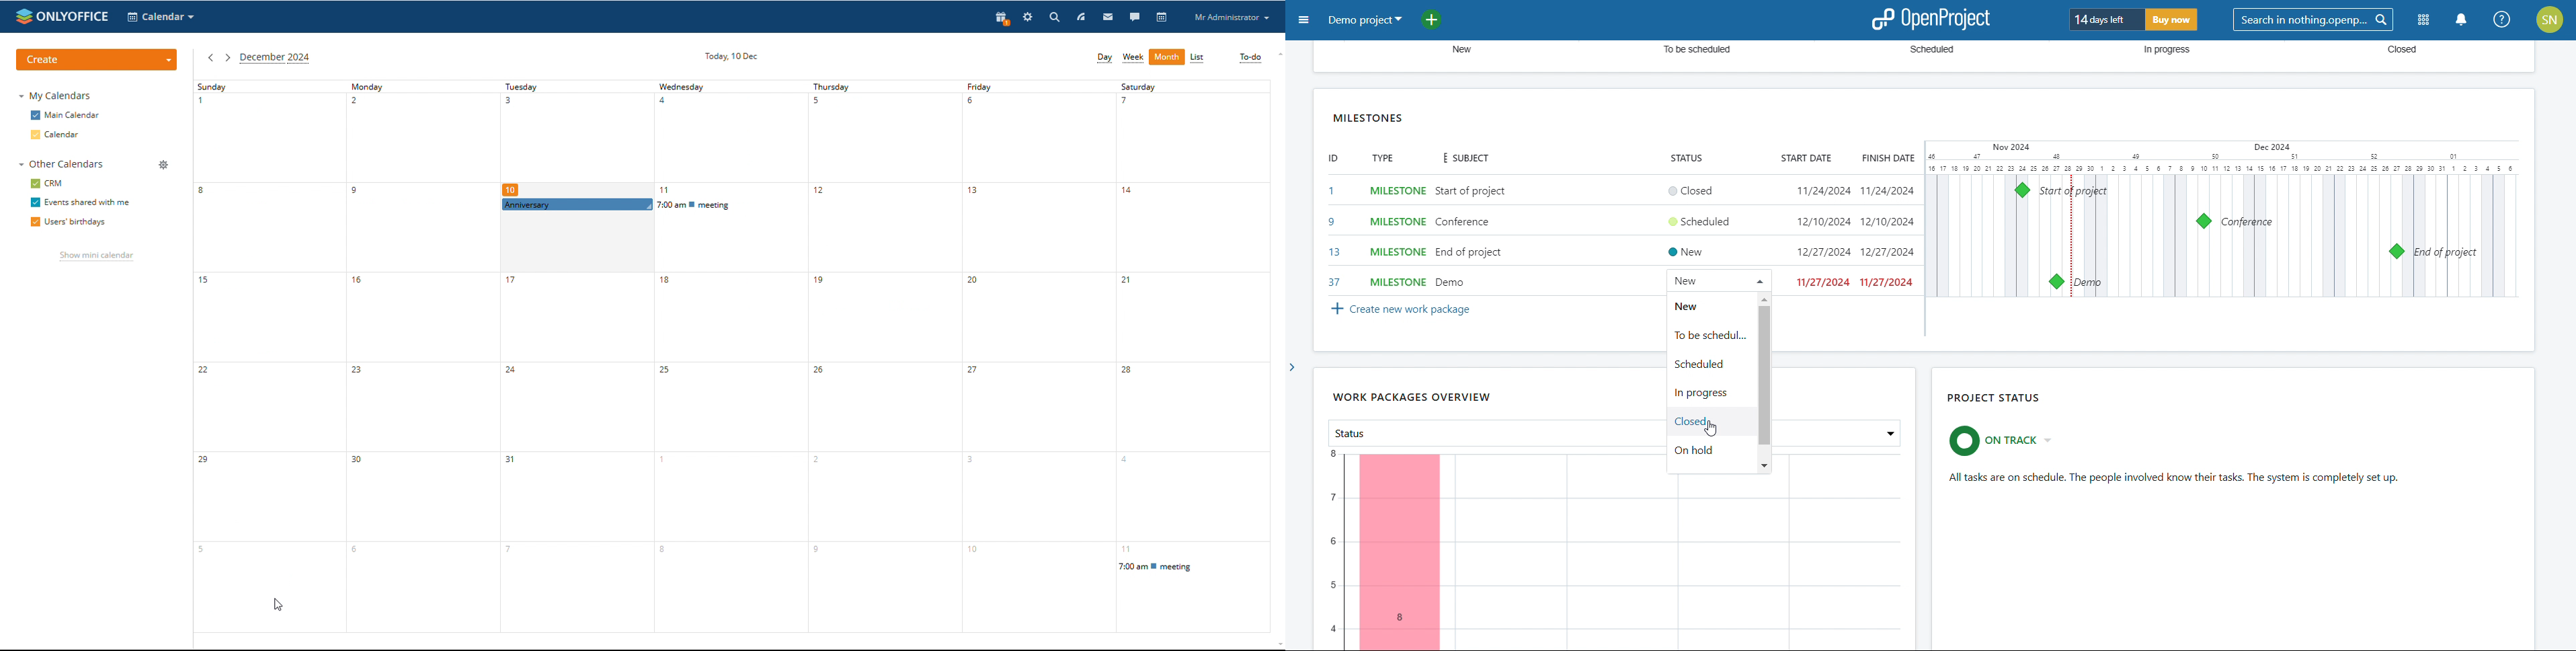  I want to click on set id, so click(1333, 236).